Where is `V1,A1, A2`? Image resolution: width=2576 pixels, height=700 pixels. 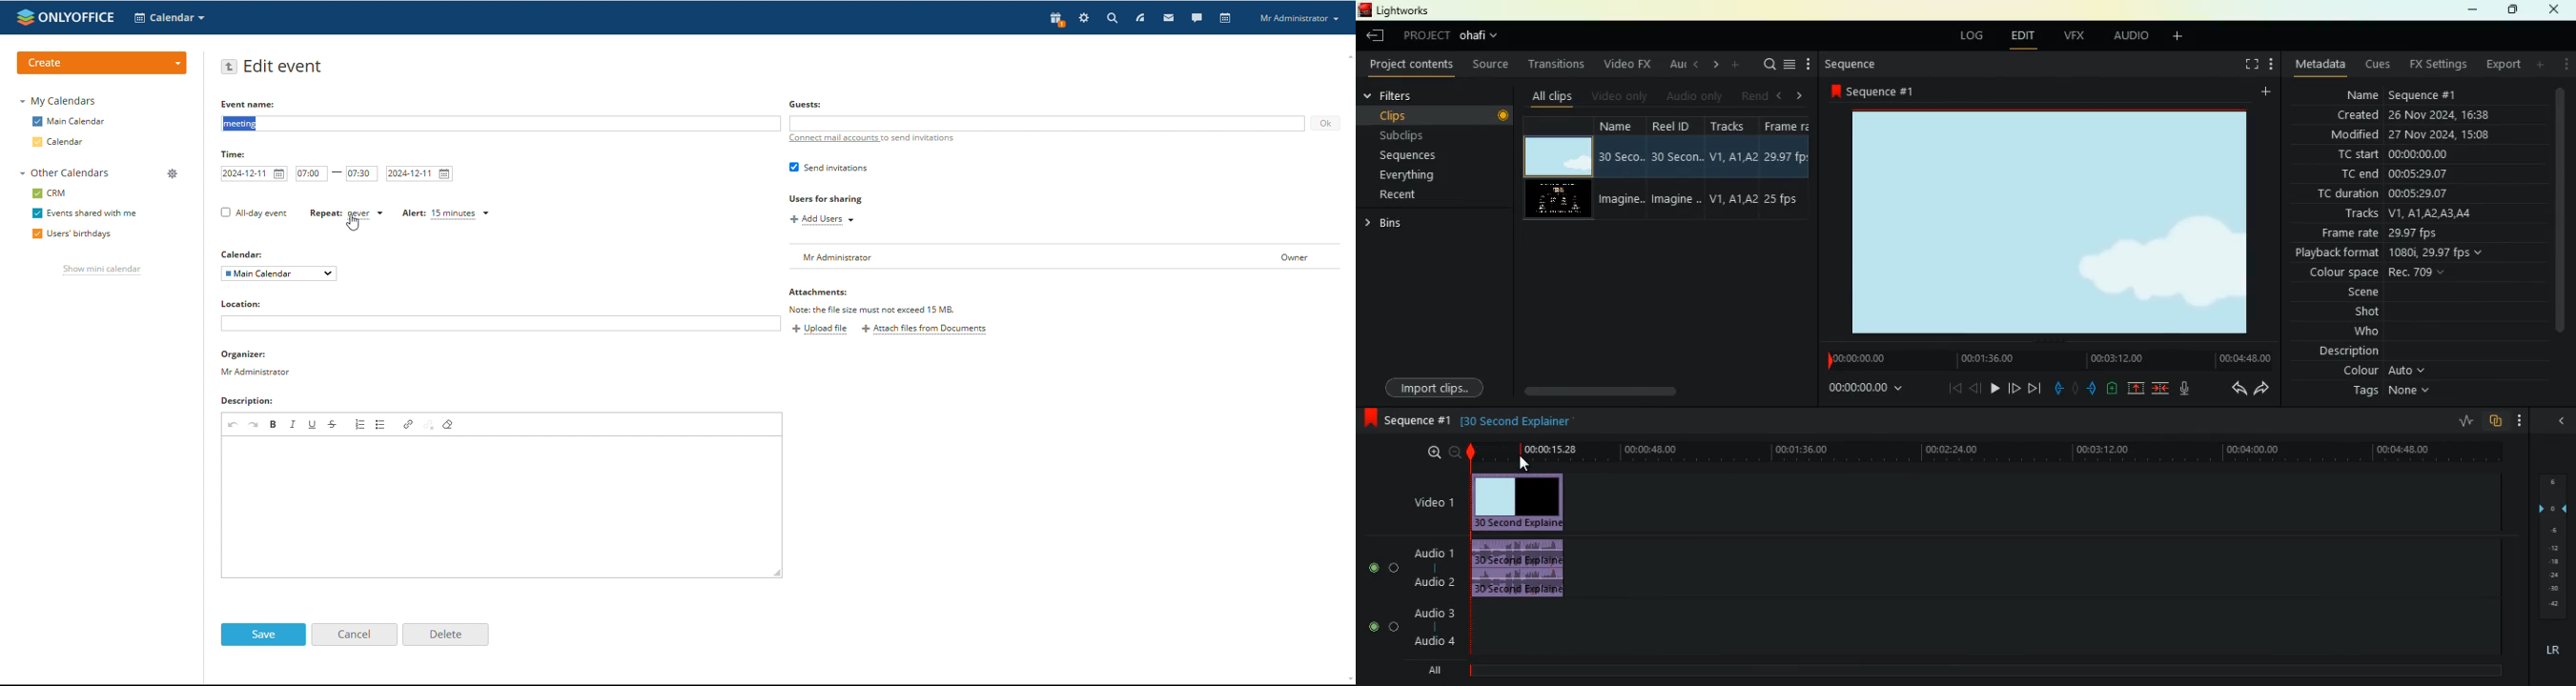
V1,A1, A2 is located at coordinates (1732, 157).